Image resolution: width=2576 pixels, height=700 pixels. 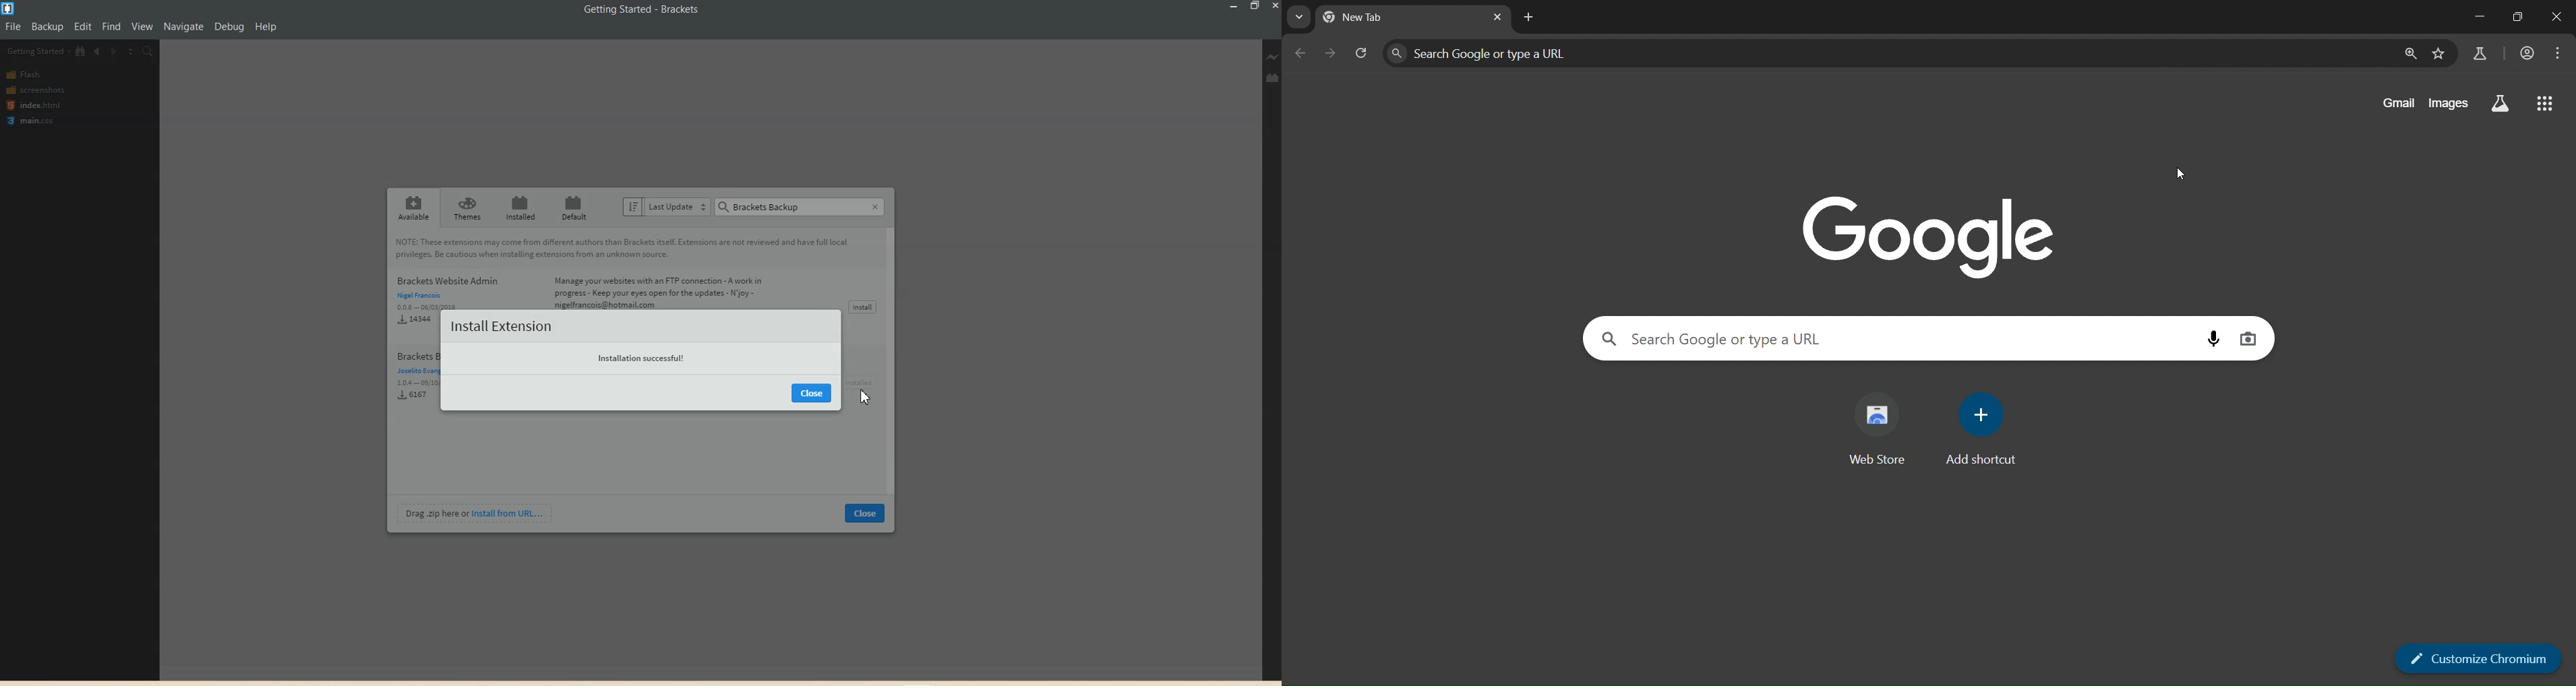 What do you see at coordinates (1235, 7) in the screenshot?
I see `Minimize` at bounding box center [1235, 7].